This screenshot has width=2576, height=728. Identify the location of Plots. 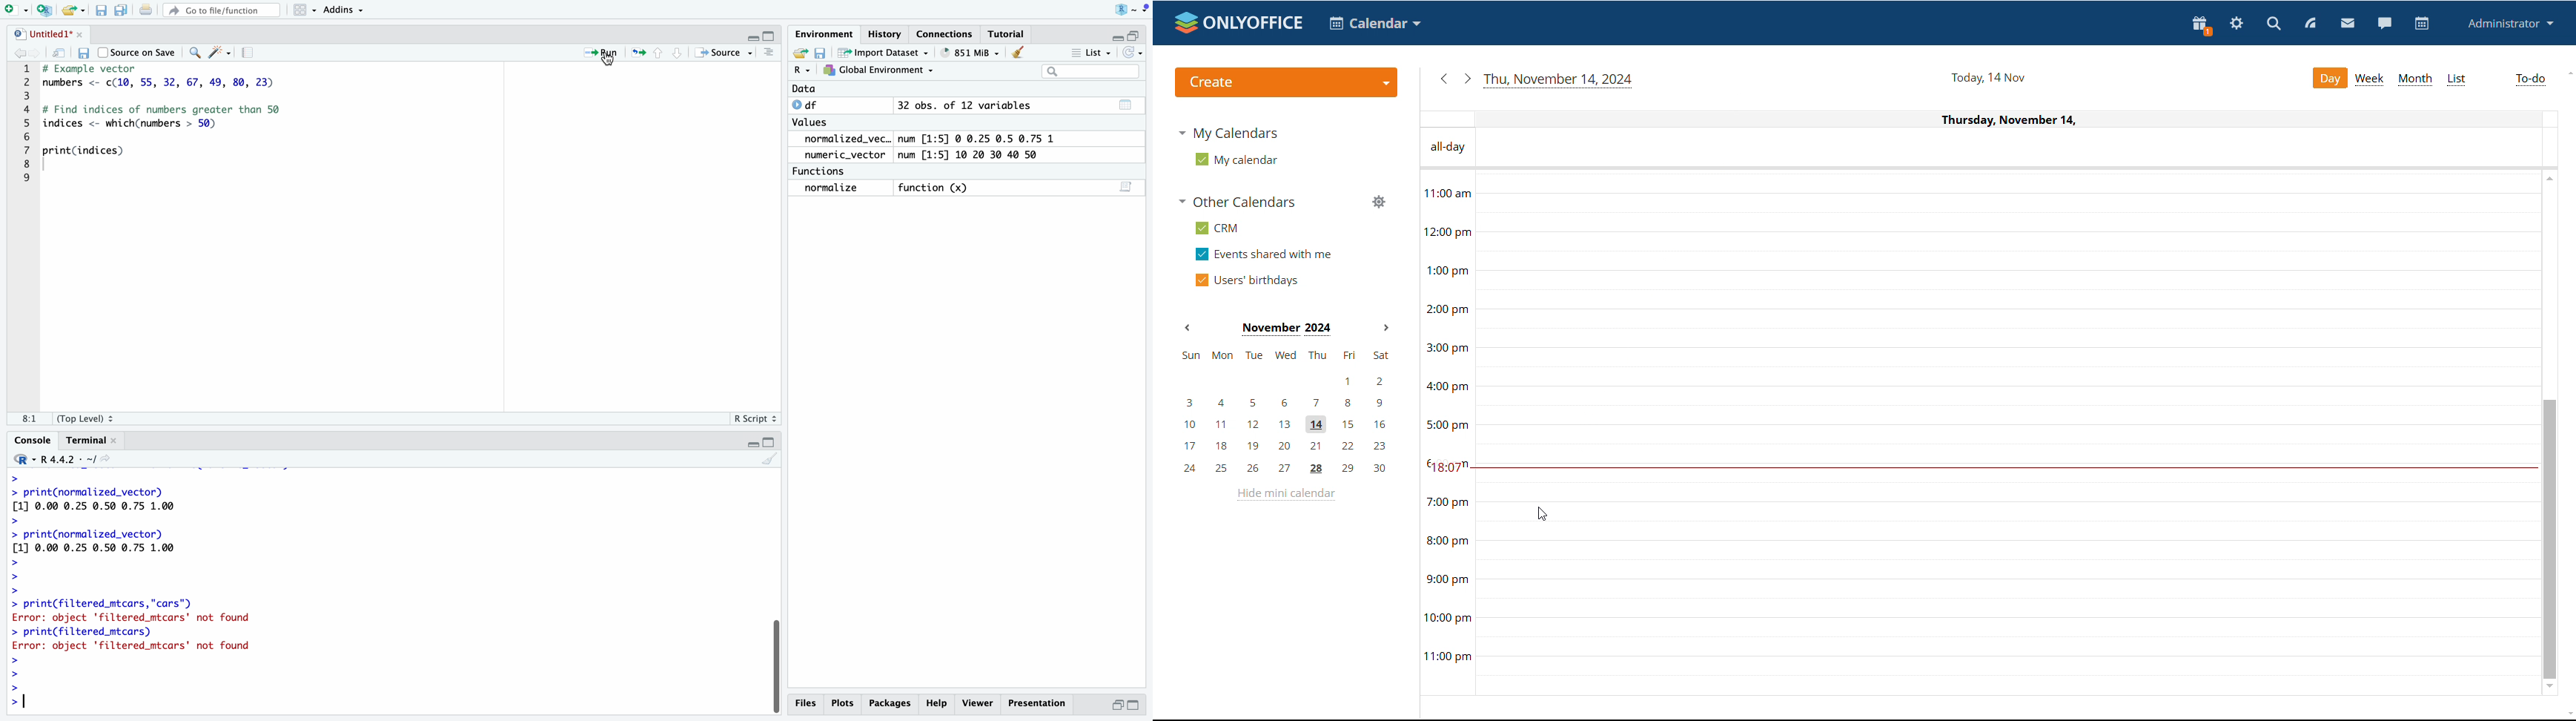
(845, 703).